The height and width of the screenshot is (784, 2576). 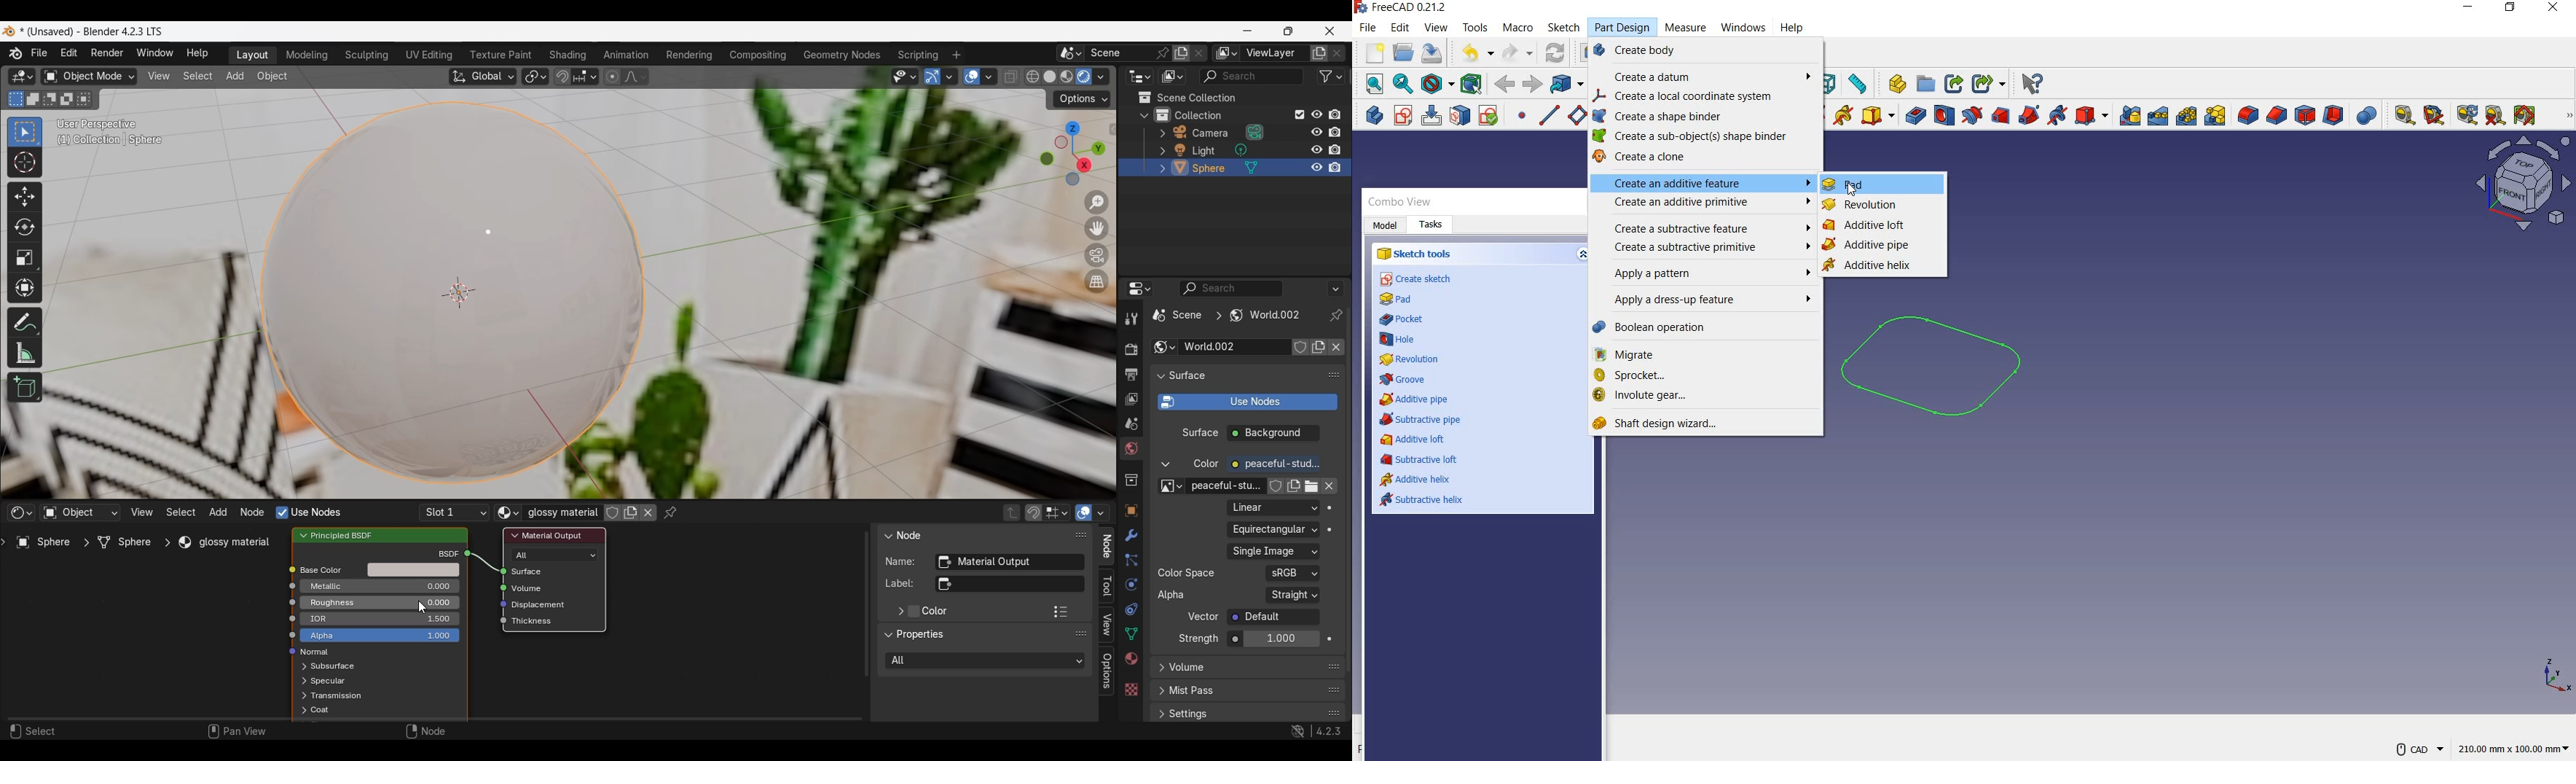 I want to click on create sketch, so click(x=1417, y=279).